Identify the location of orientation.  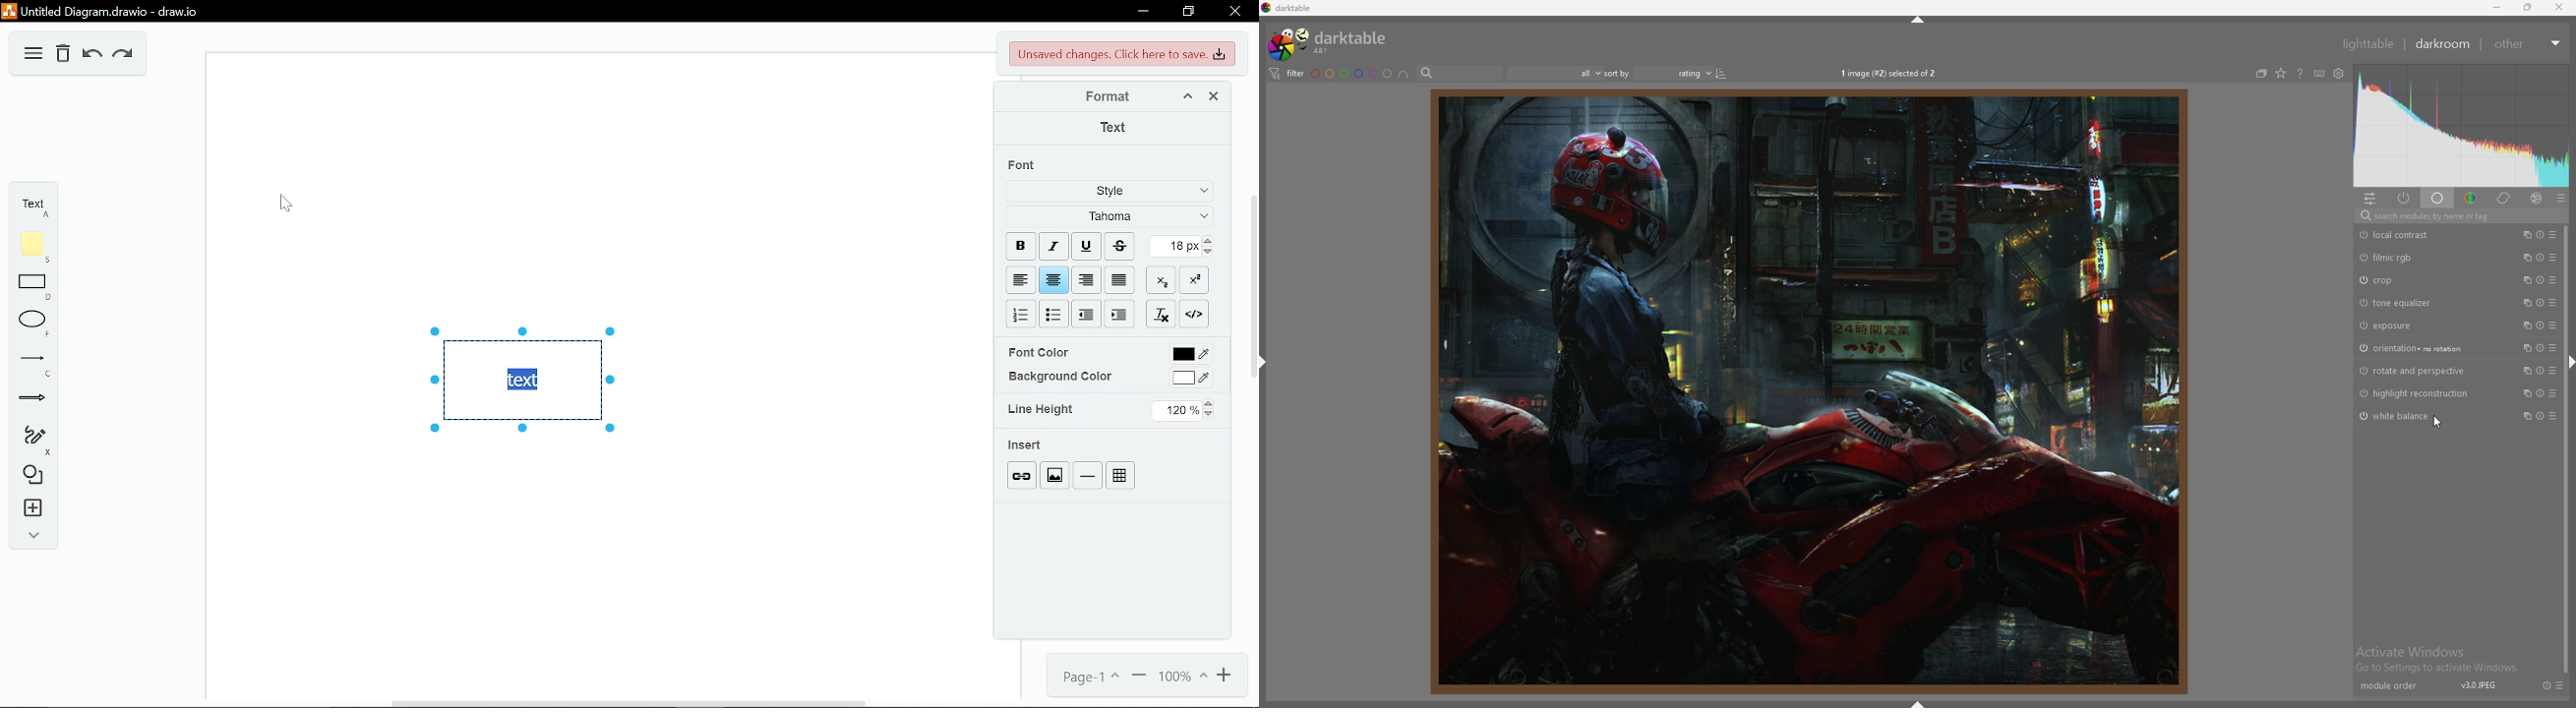
(2413, 349).